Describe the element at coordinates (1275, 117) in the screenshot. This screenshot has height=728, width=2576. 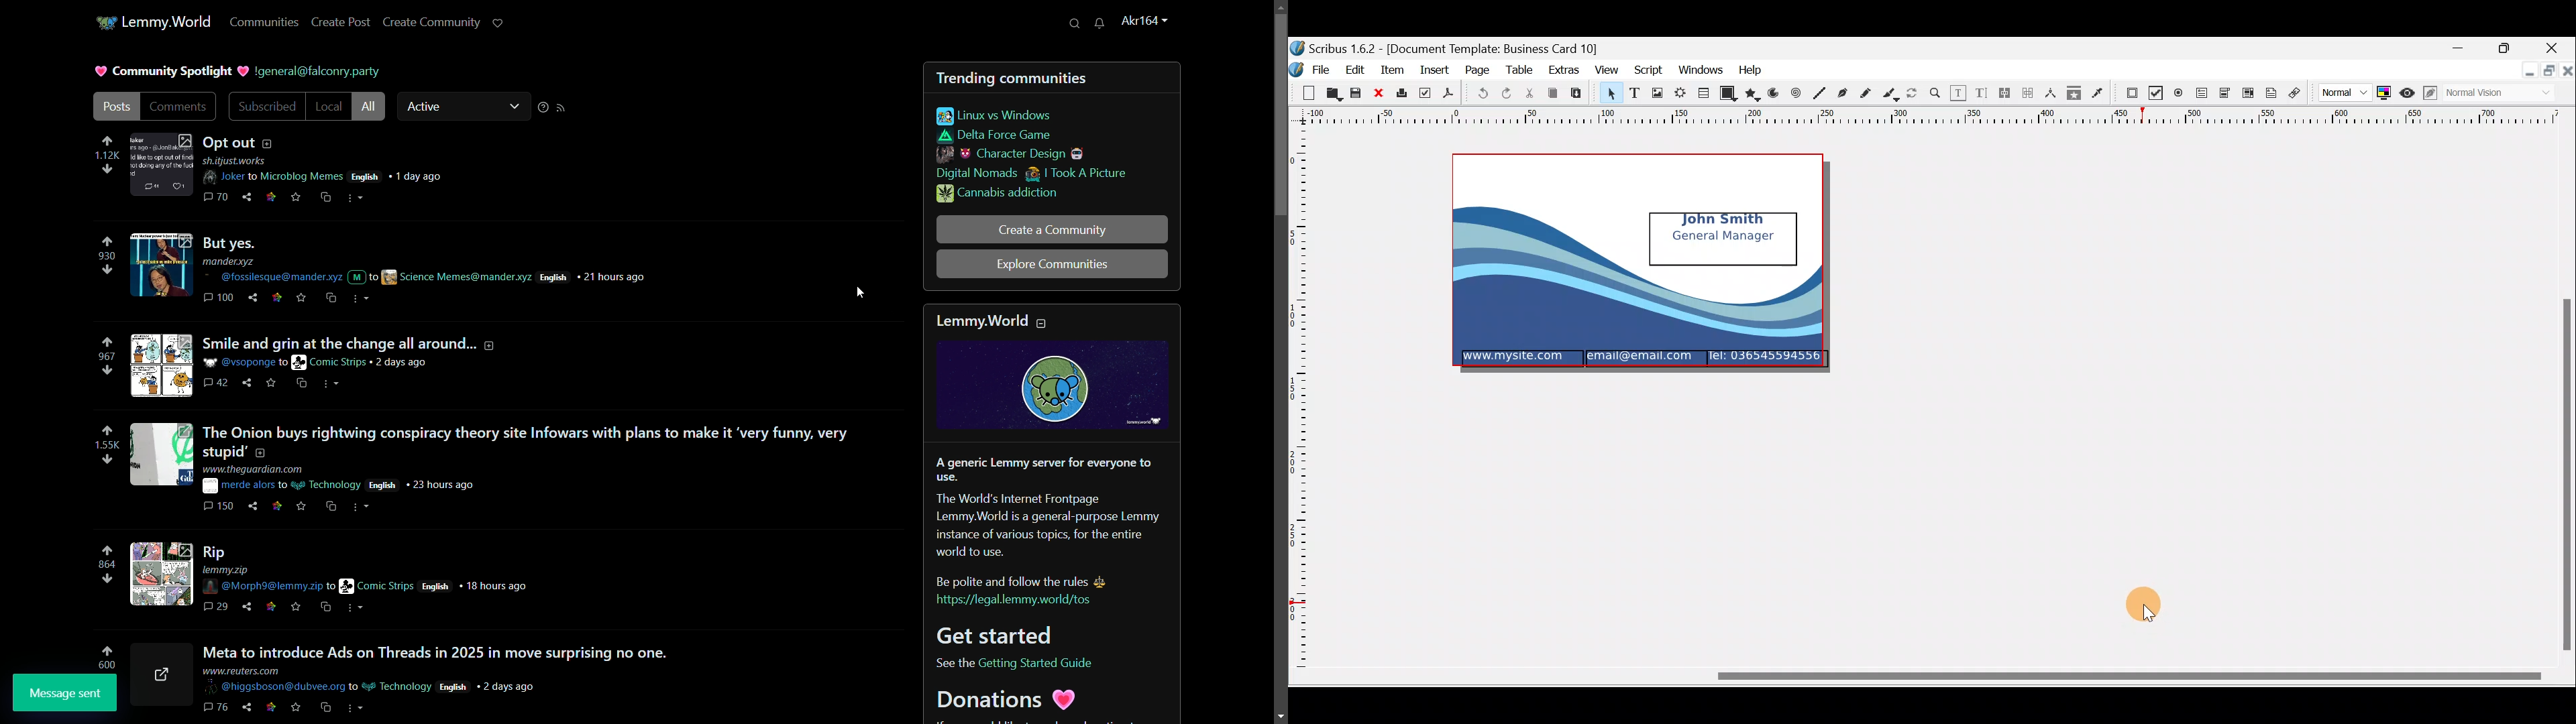
I see `vertical scroll bar` at that location.